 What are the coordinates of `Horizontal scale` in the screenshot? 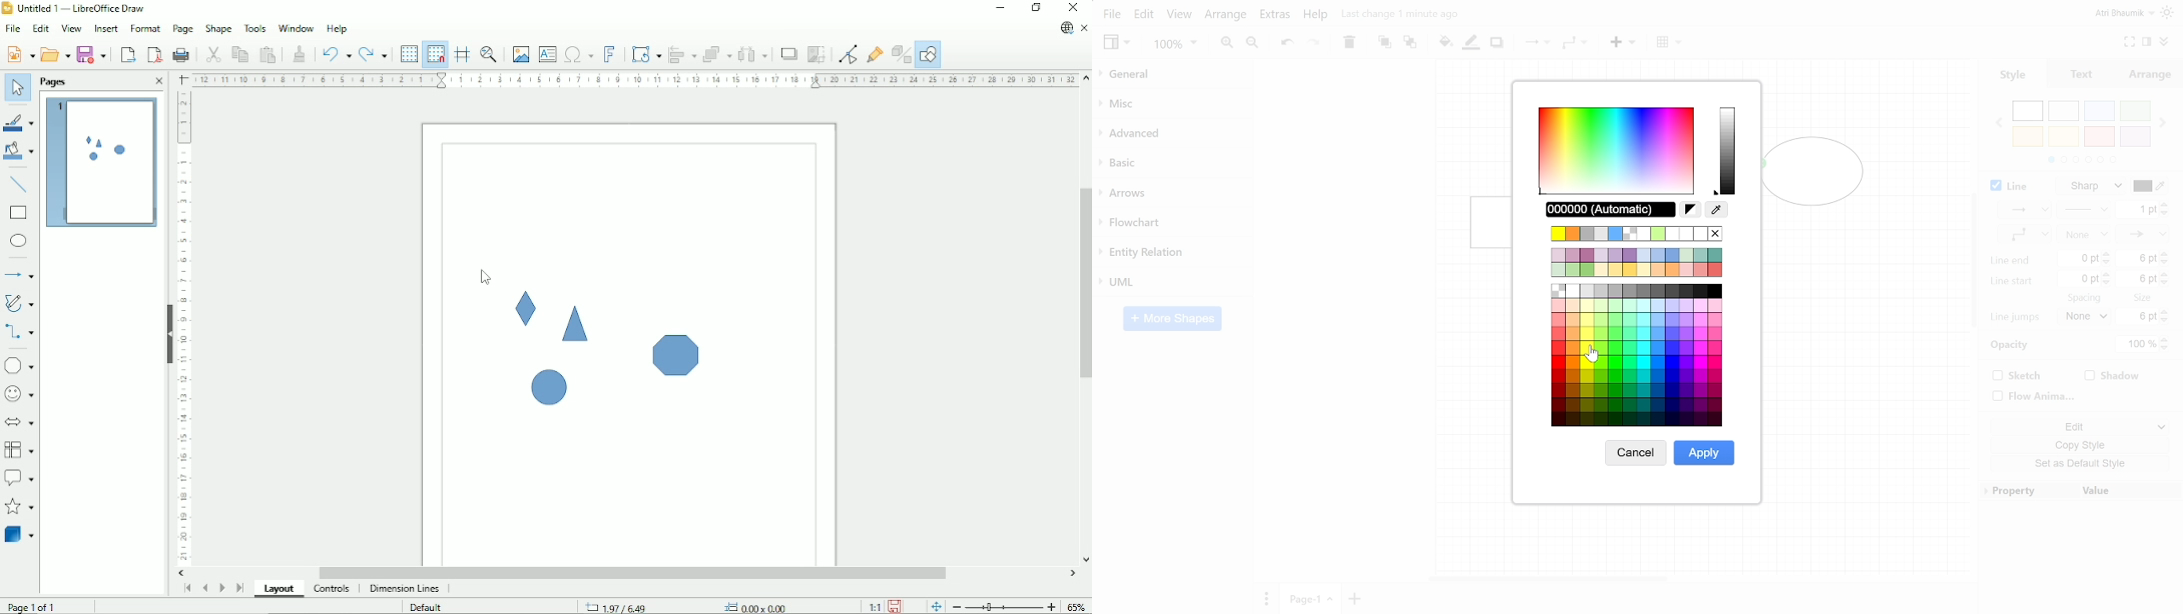 It's located at (634, 79).